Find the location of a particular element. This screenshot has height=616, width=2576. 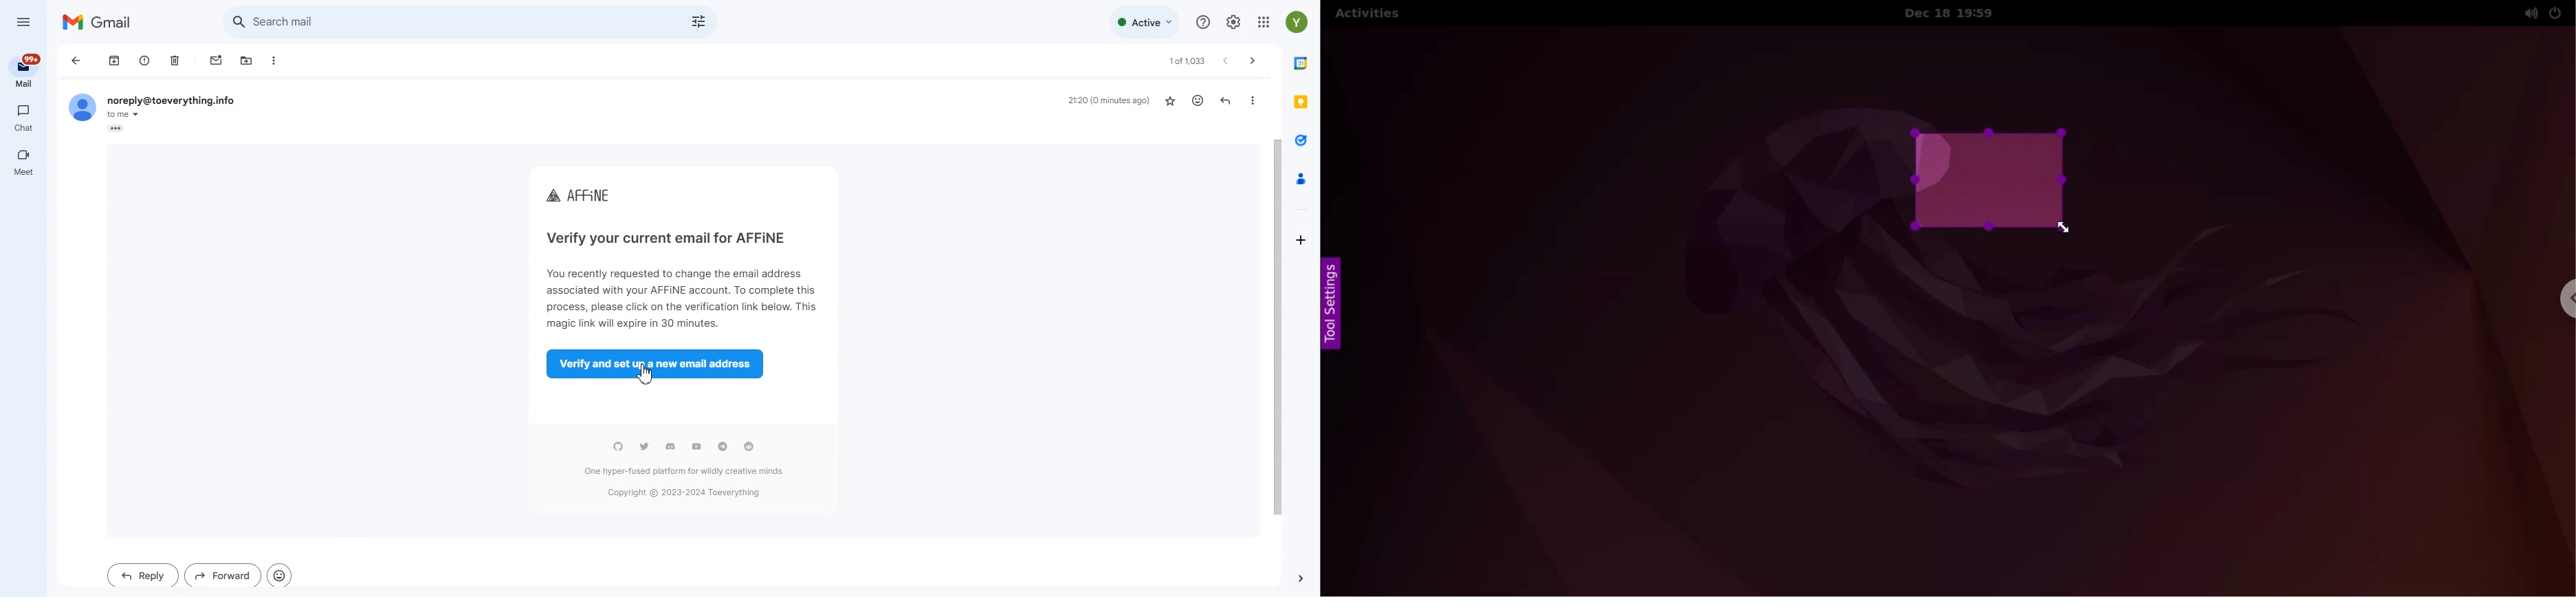

Add Reaction is located at coordinates (278, 575).